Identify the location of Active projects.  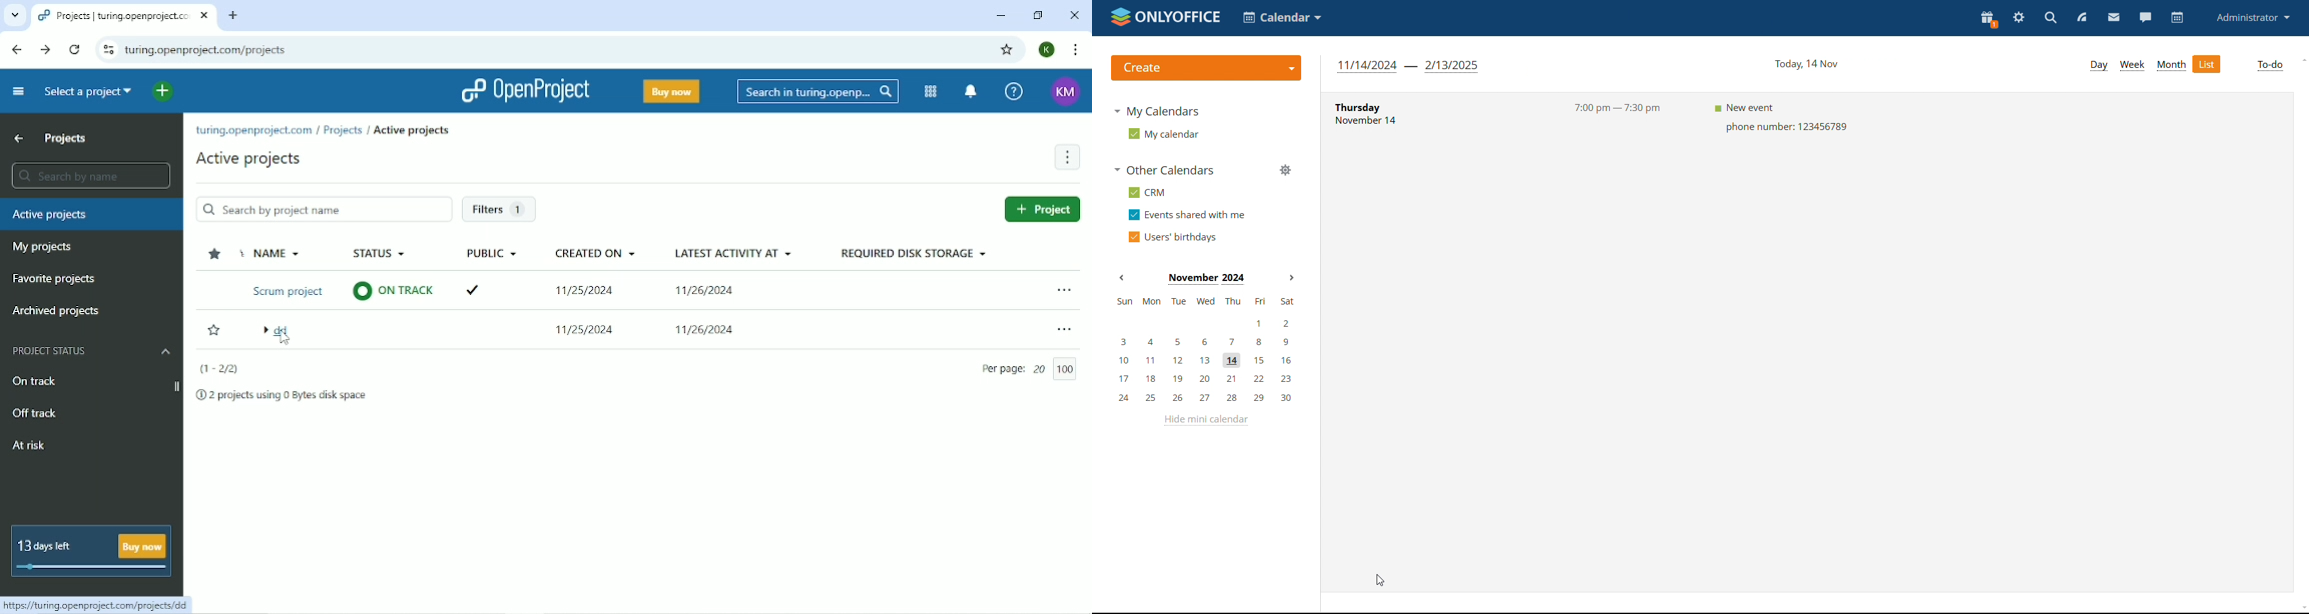
(249, 159).